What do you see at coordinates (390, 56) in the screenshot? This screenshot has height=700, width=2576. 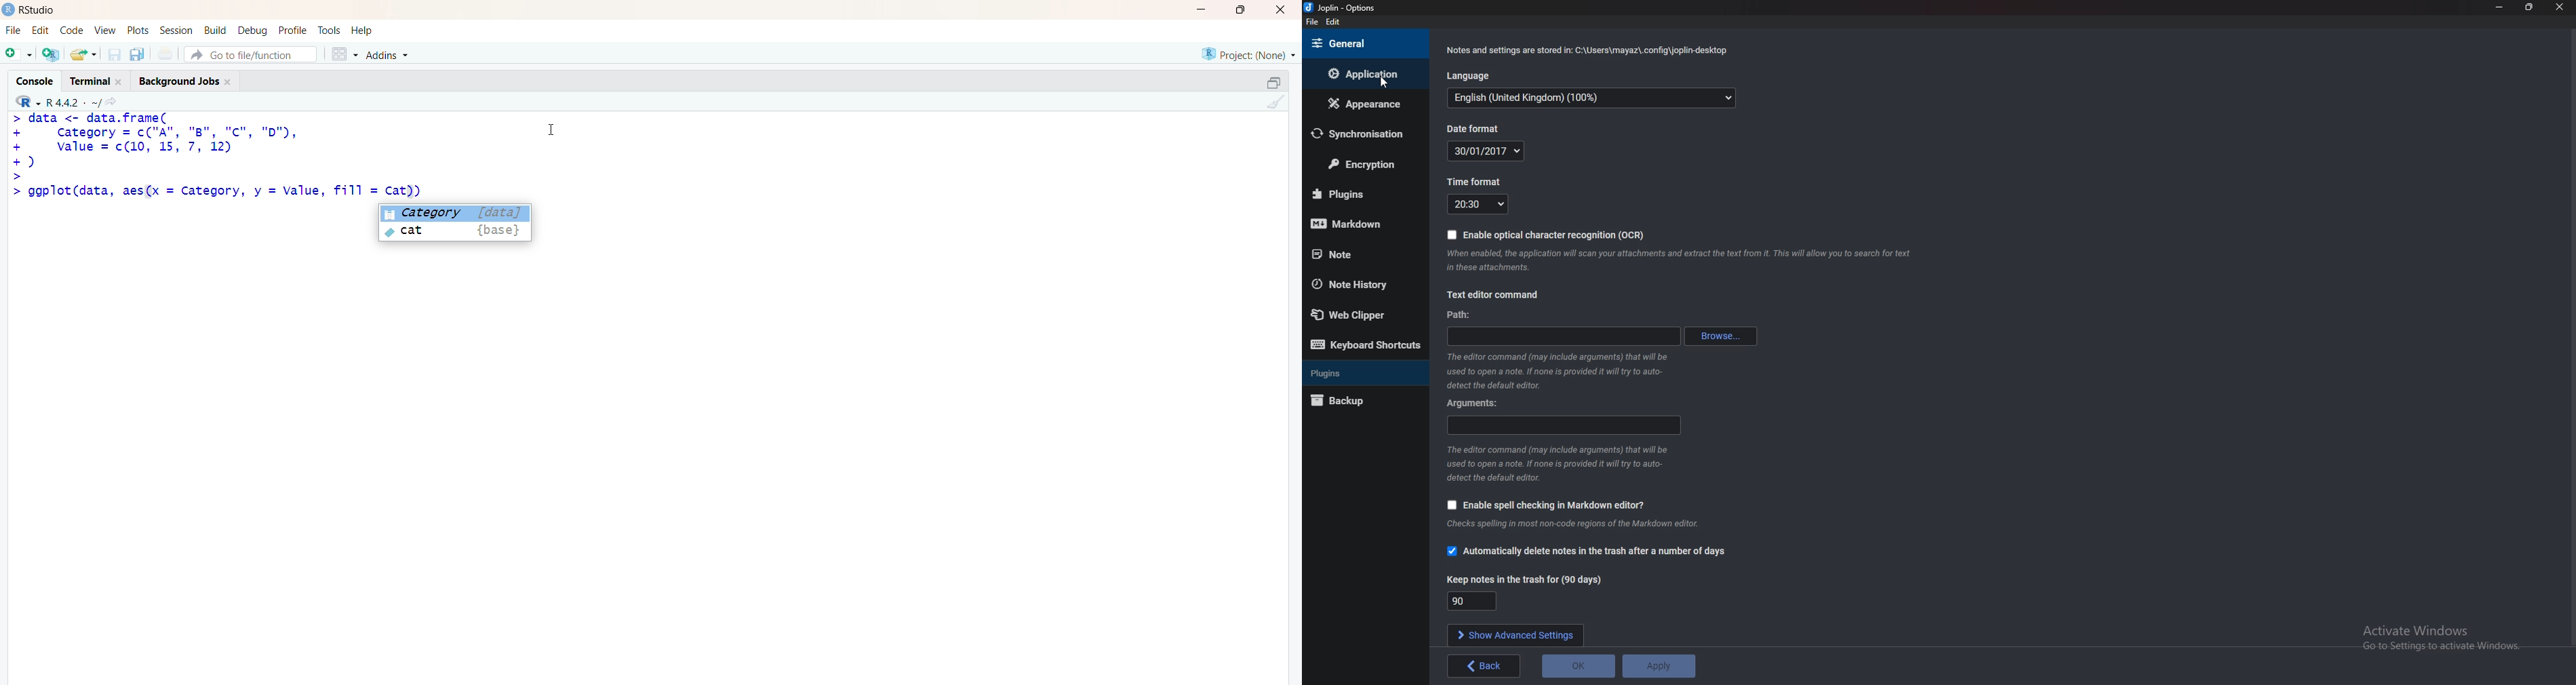 I see `Addins` at bounding box center [390, 56].